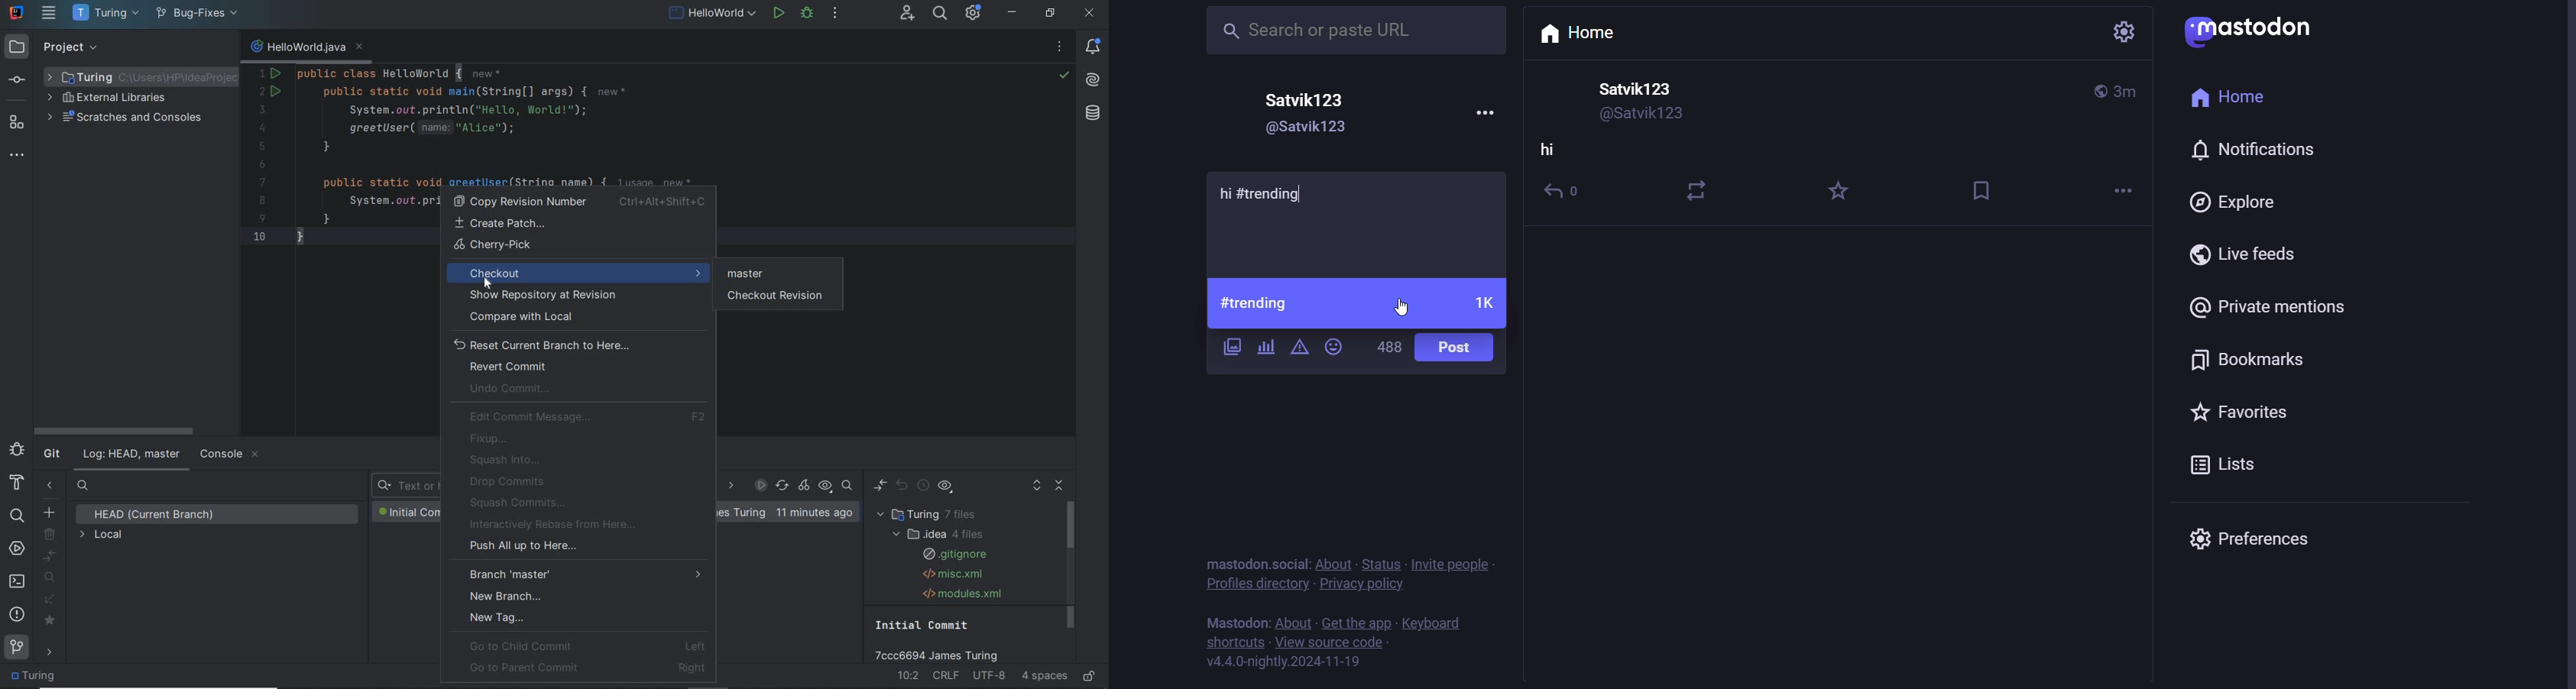  What do you see at coordinates (18, 156) in the screenshot?
I see `more tool windows` at bounding box center [18, 156].